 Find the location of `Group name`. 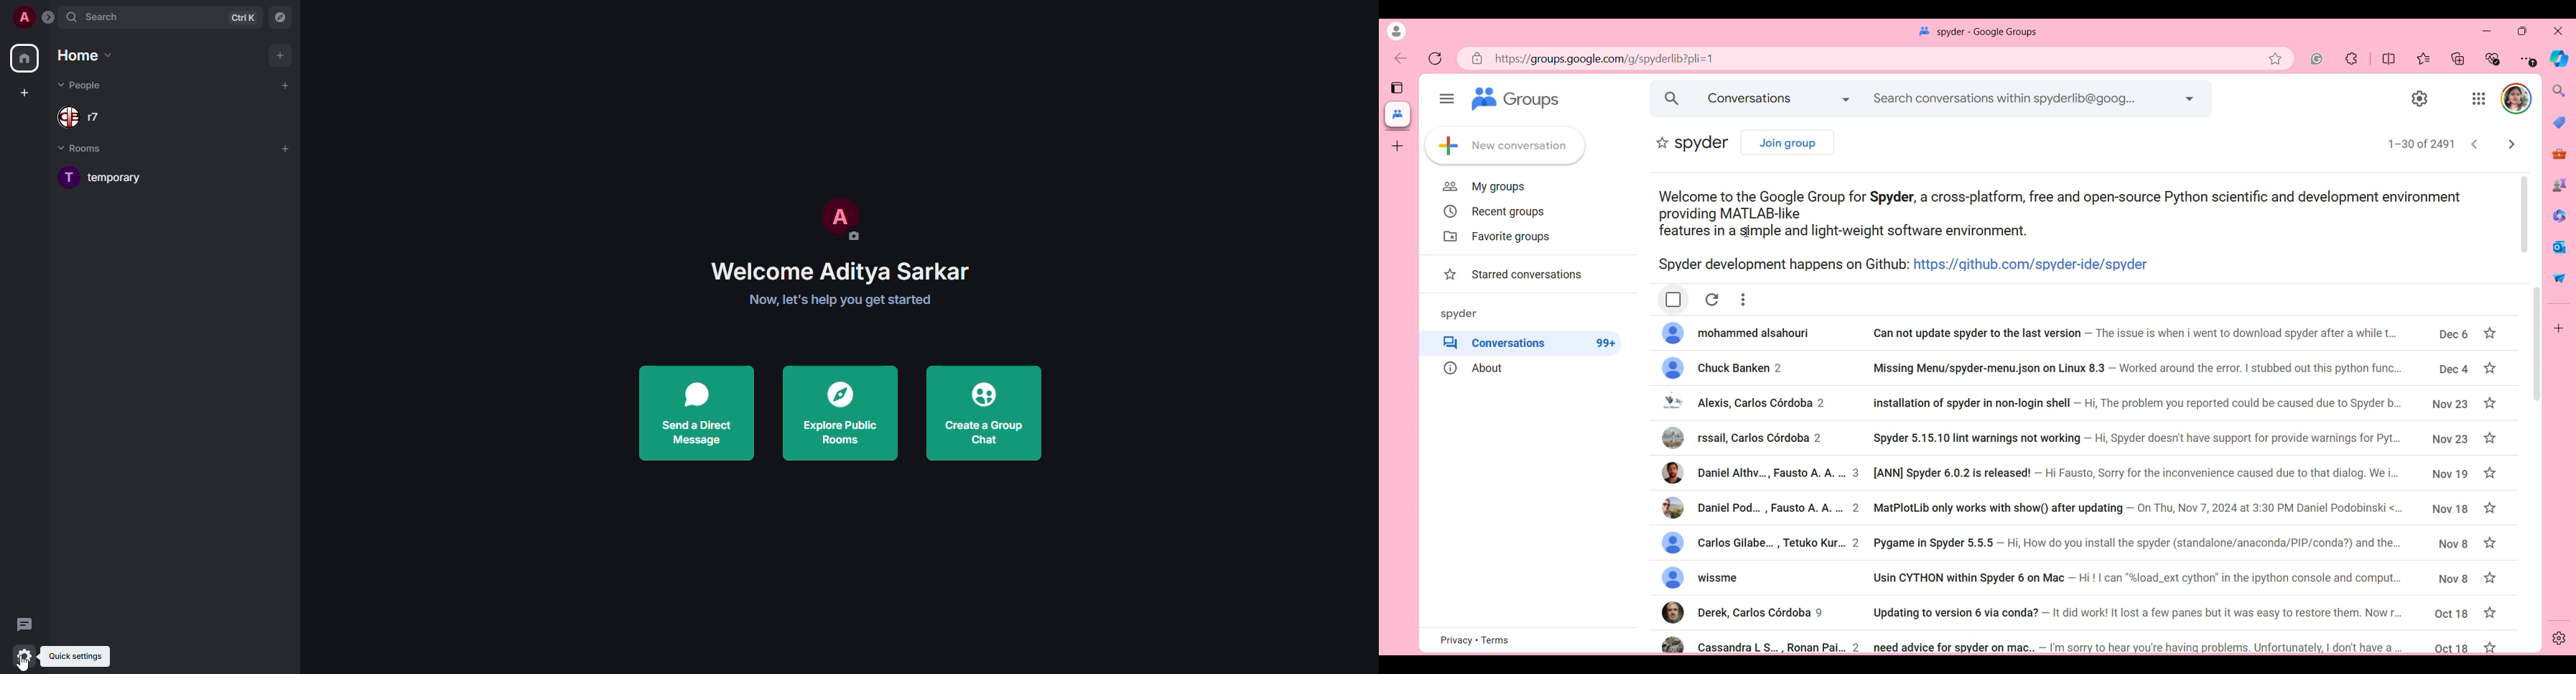

Group name is located at coordinates (1459, 313).